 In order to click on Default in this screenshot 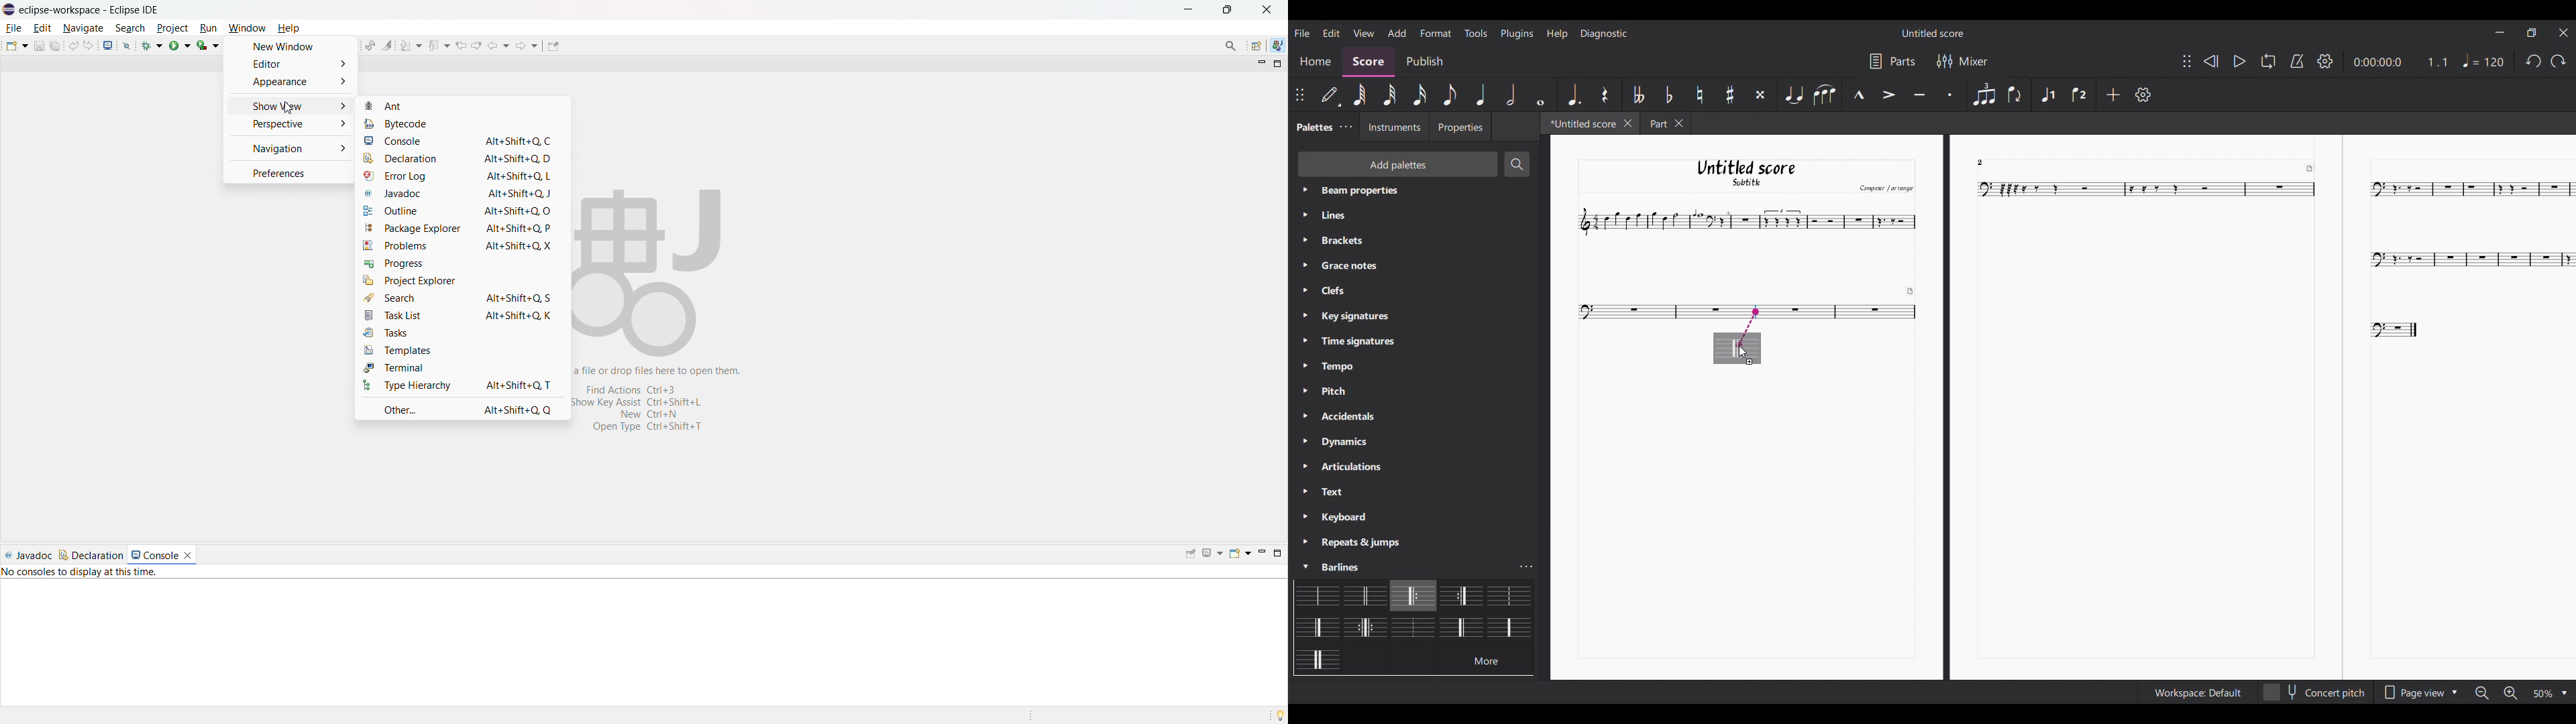, I will do `click(1330, 95)`.